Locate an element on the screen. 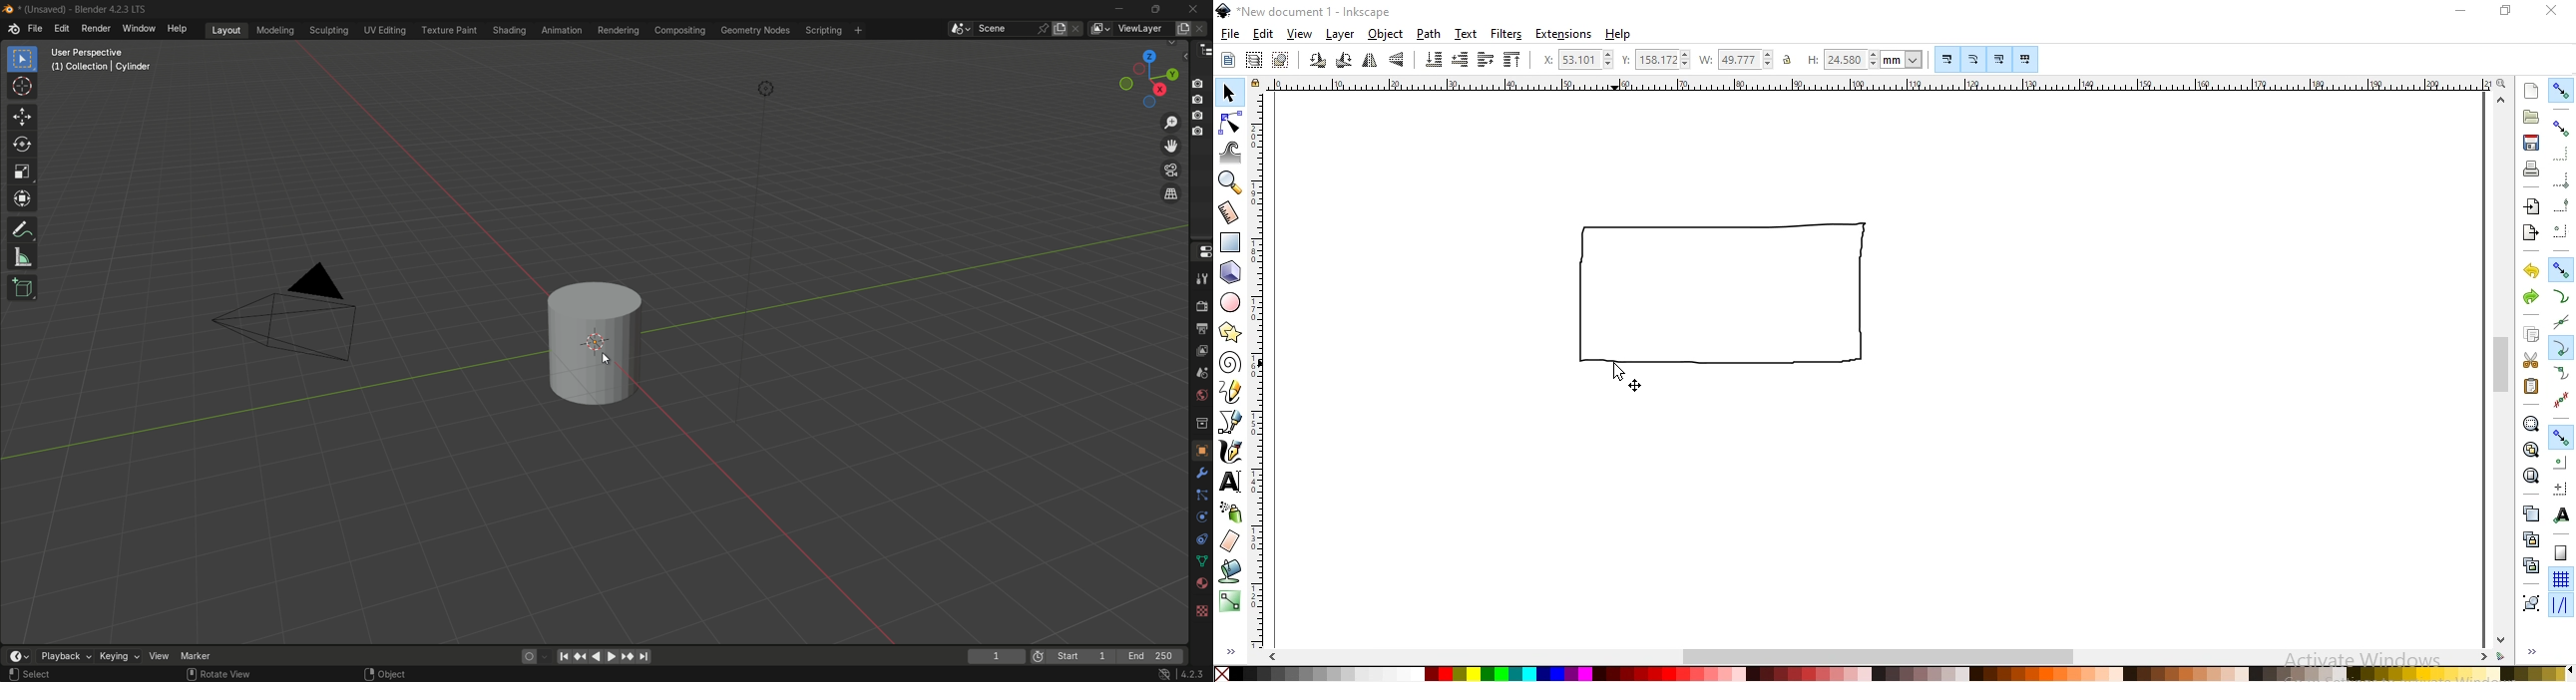 The width and height of the screenshot is (2576, 700).  is located at coordinates (1948, 62).